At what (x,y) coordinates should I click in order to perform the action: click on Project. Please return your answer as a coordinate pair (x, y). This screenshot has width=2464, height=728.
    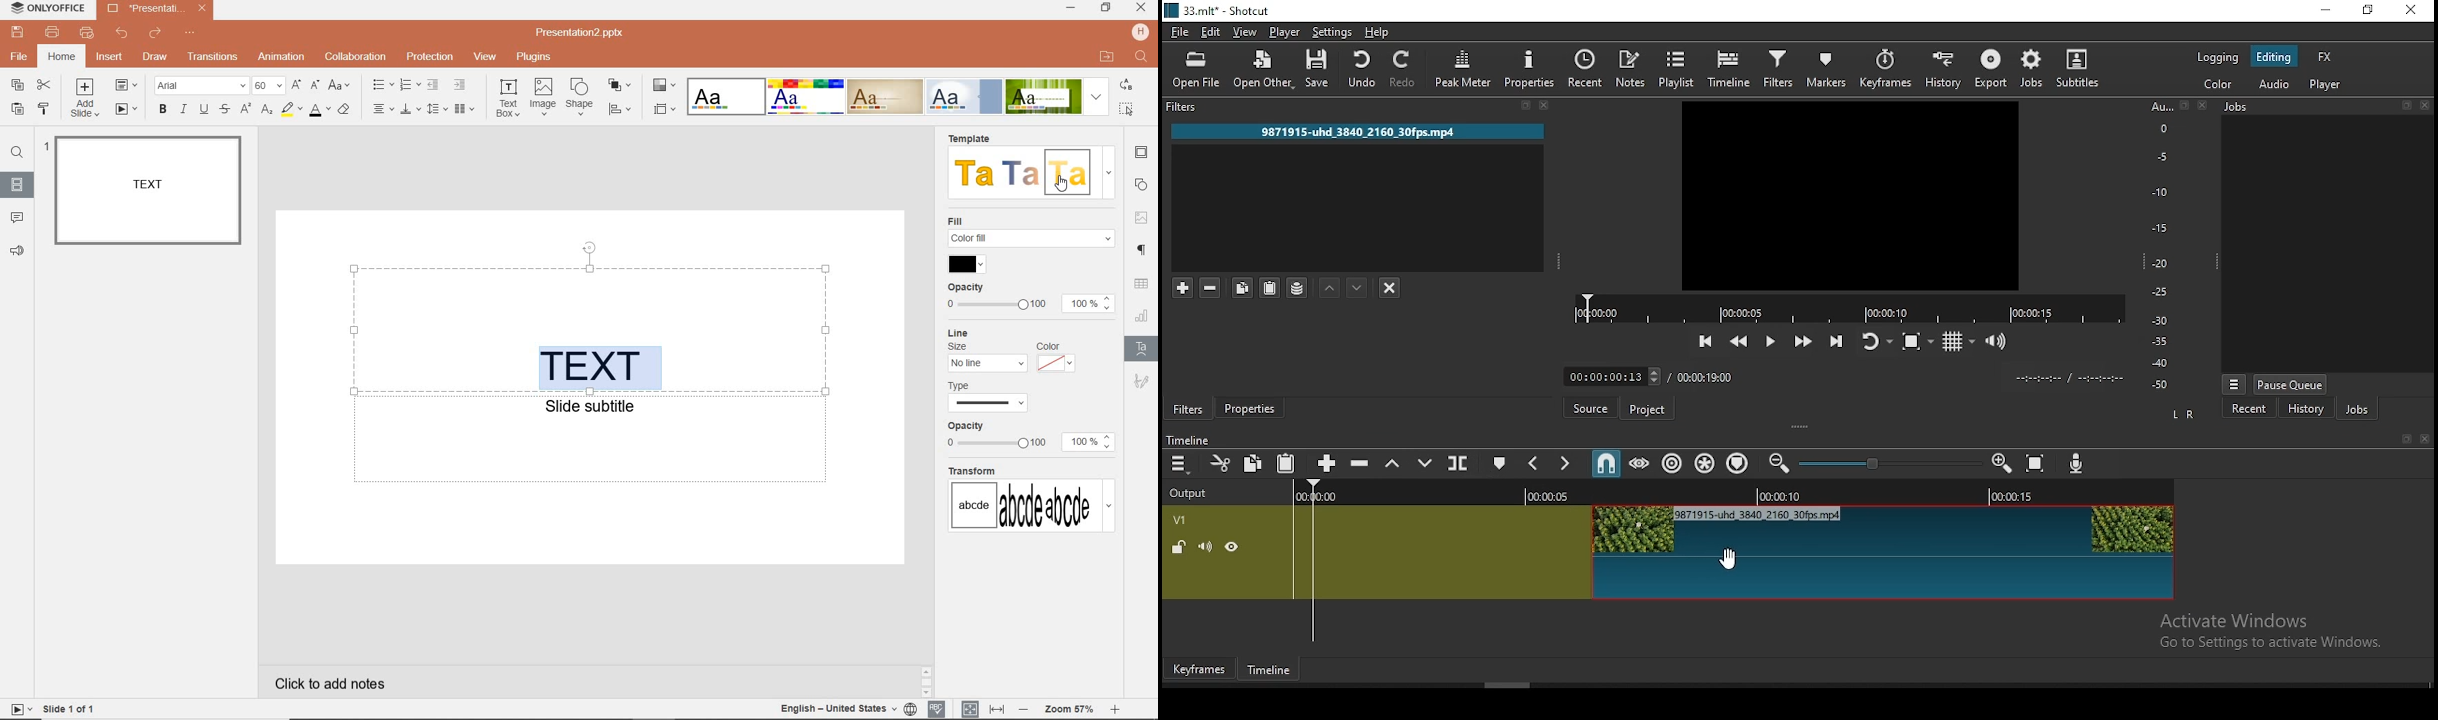
    Looking at the image, I should click on (1646, 407).